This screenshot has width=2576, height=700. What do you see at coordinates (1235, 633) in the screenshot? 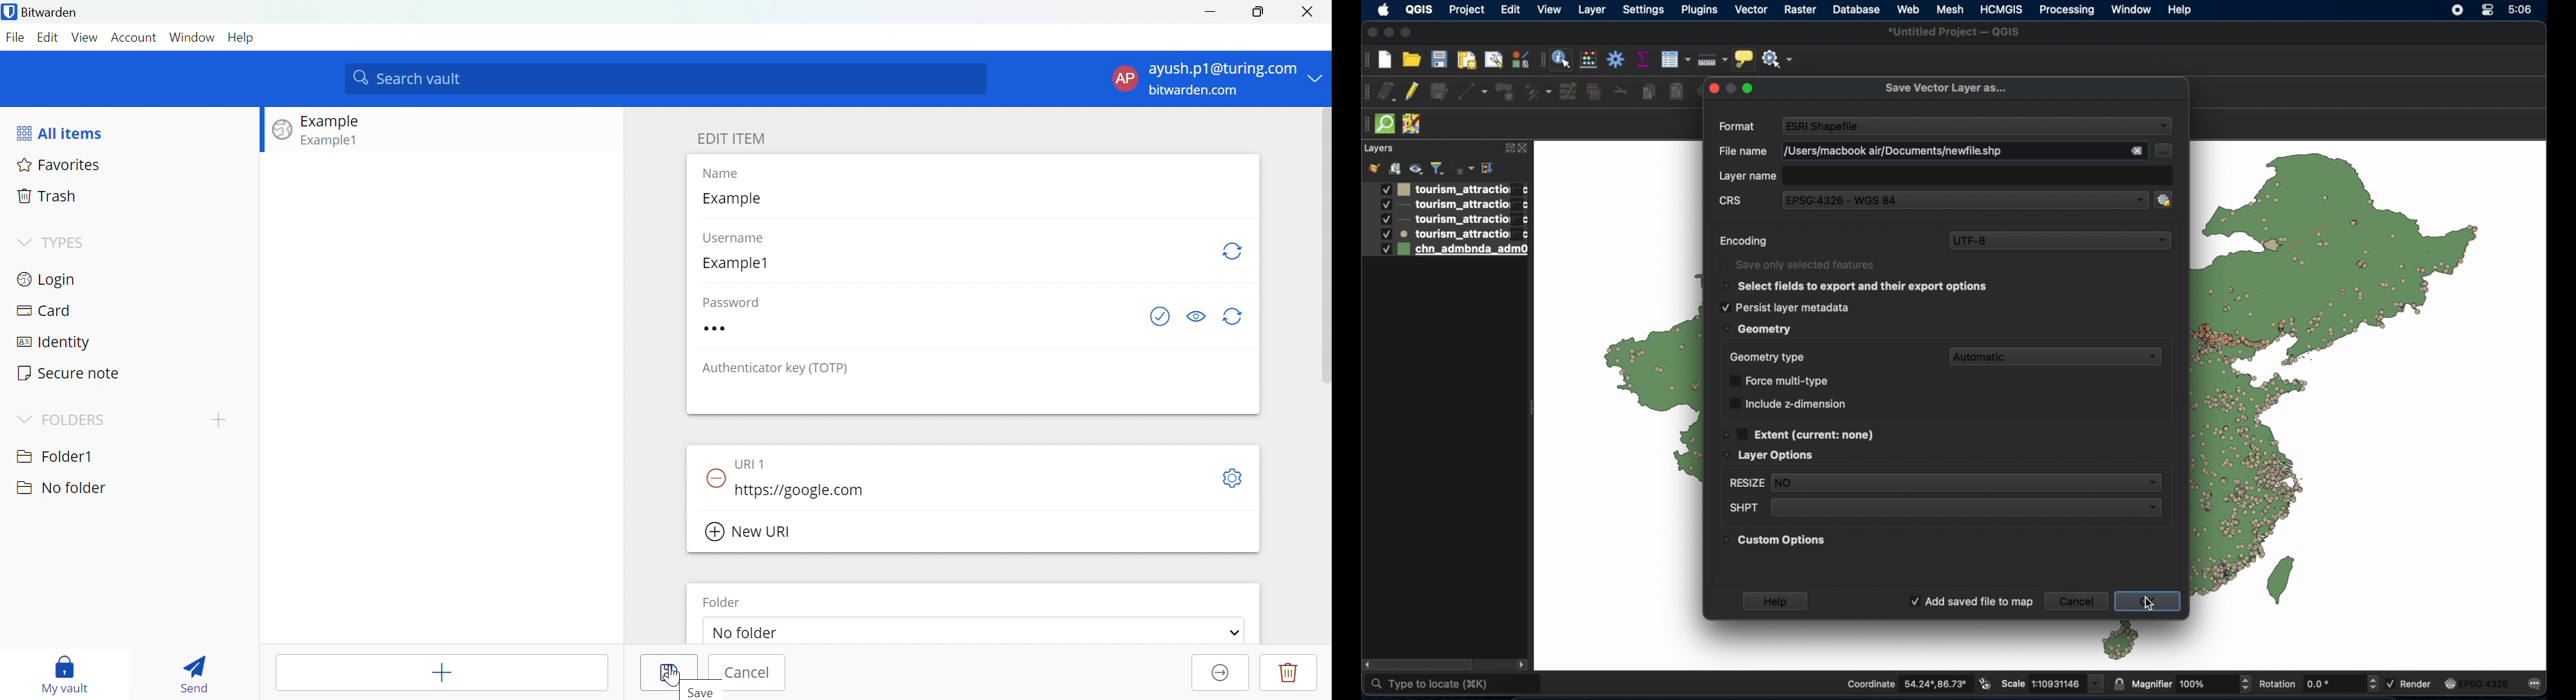
I see `Drop Down` at bounding box center [1235, 633].